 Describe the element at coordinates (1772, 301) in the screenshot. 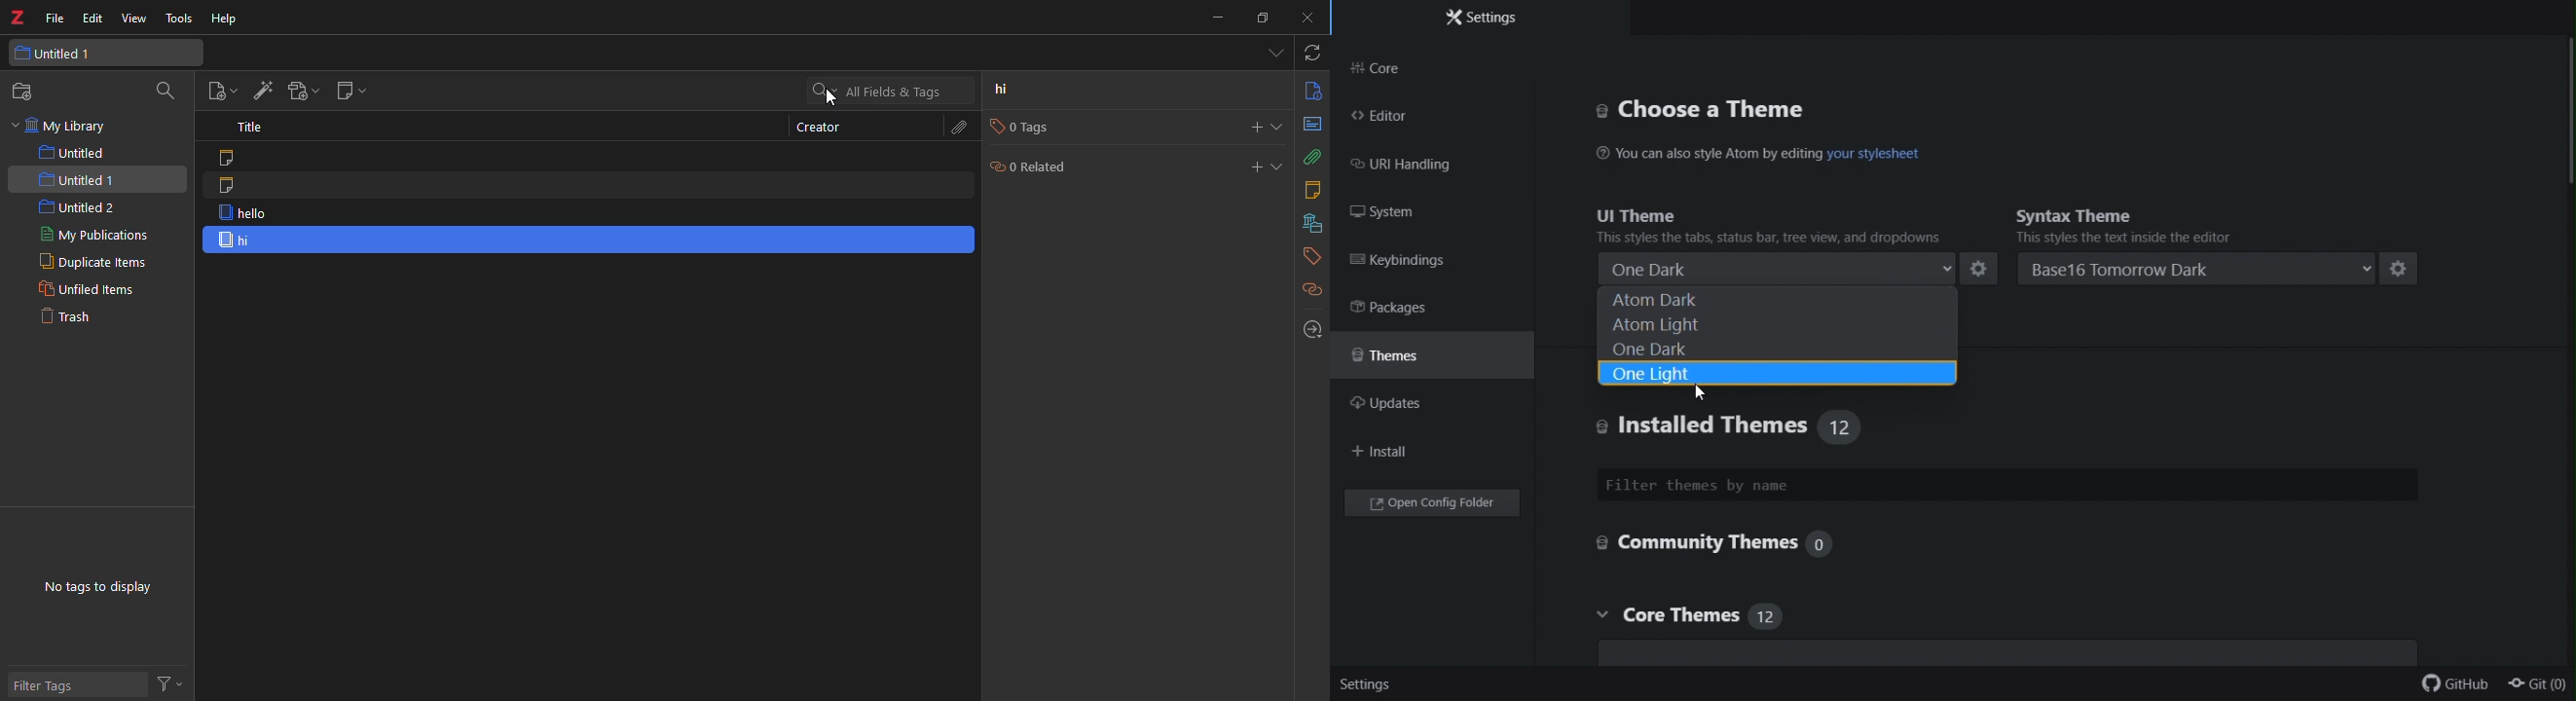

I see `atom dark` at that location.